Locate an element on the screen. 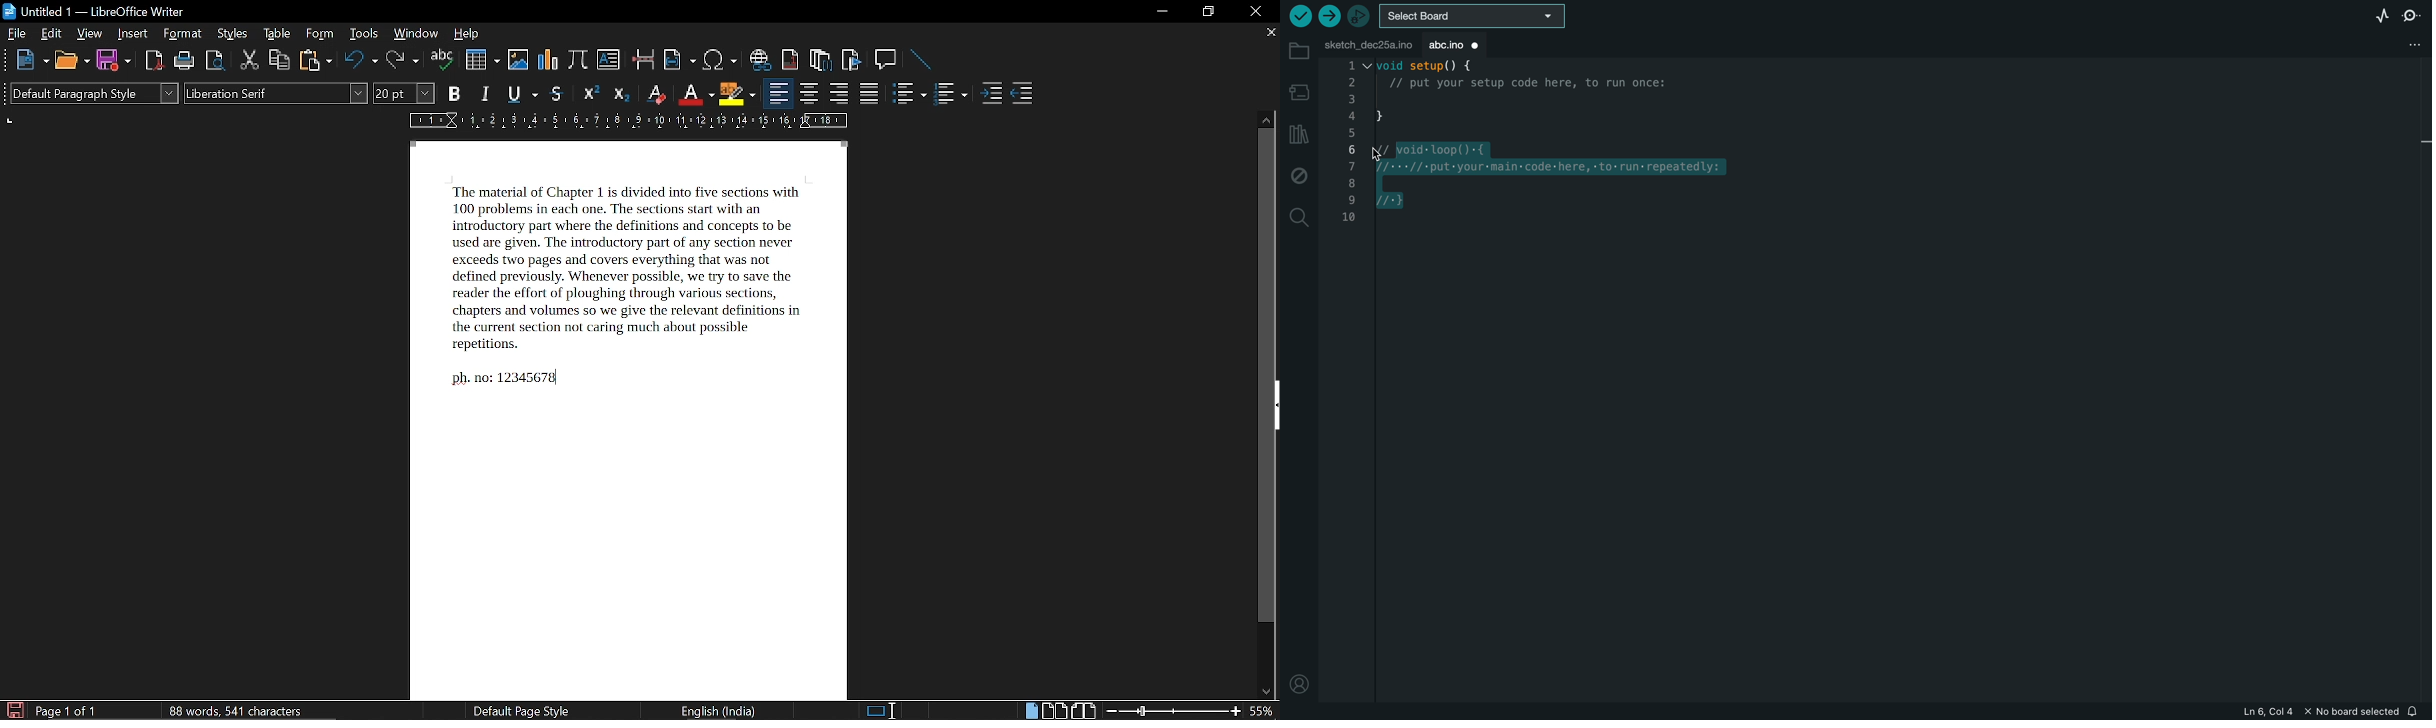  insert field is located at coordinates (678, 60).